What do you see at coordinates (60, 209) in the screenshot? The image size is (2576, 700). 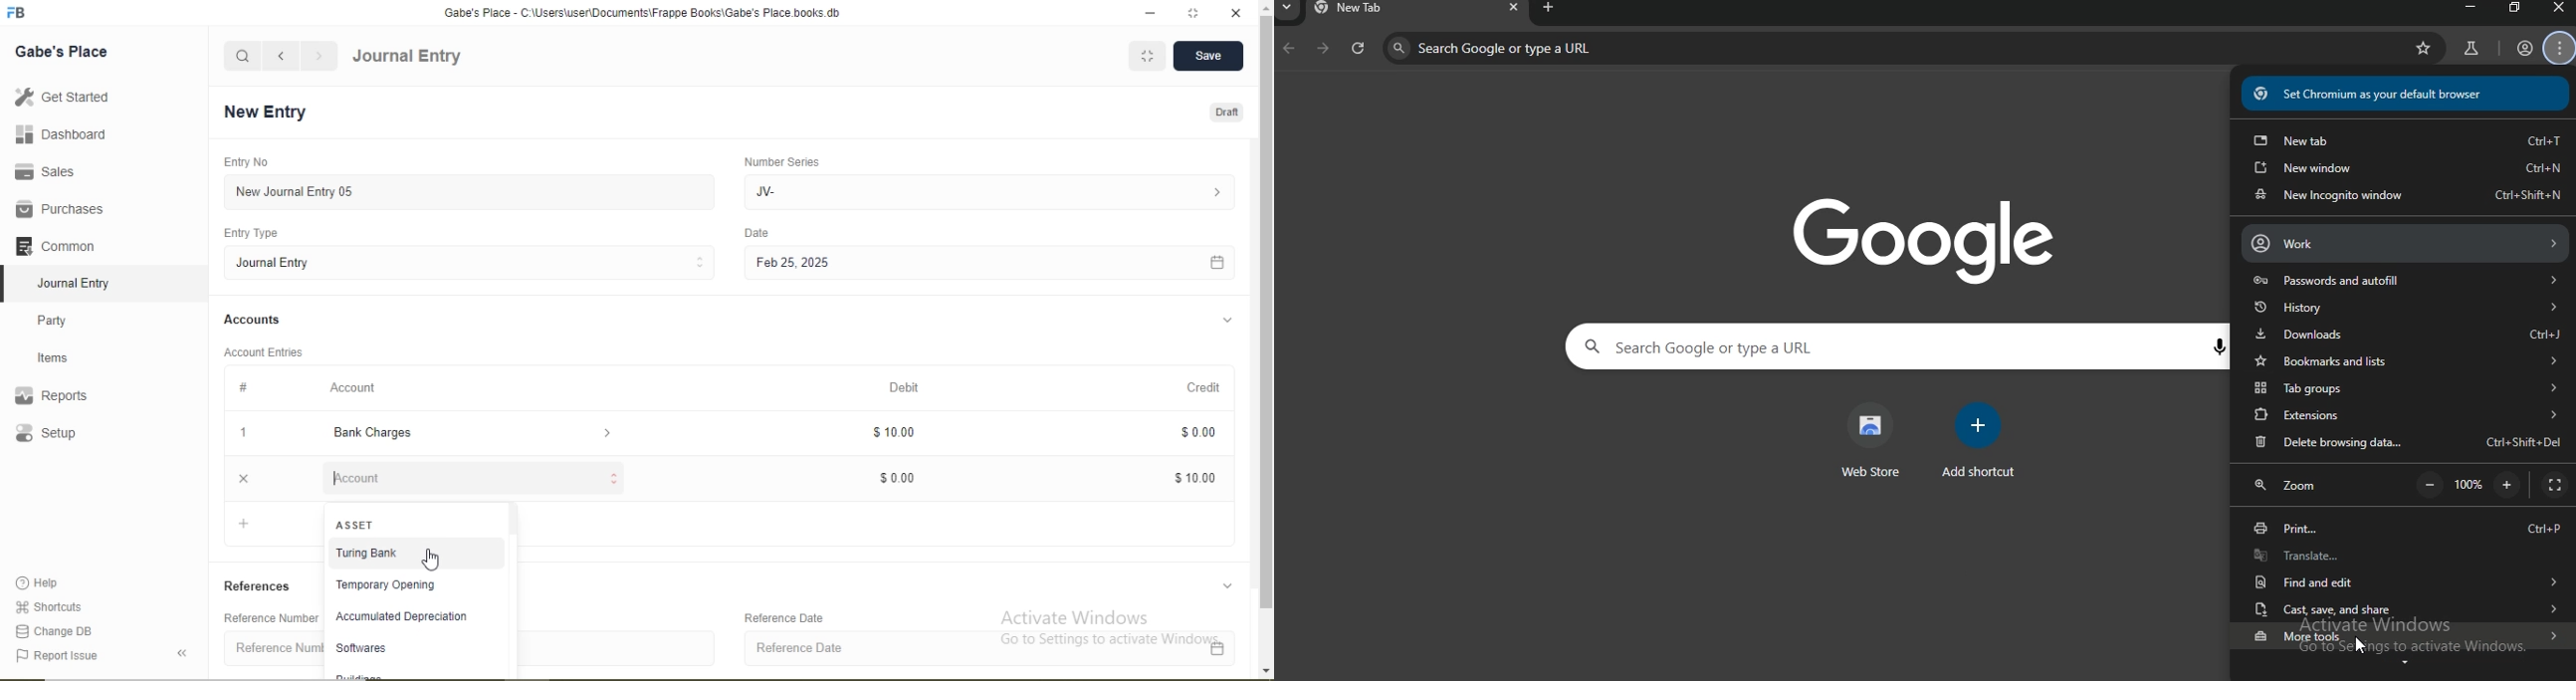 I see `Purchases` at bounding box center [60, 209].